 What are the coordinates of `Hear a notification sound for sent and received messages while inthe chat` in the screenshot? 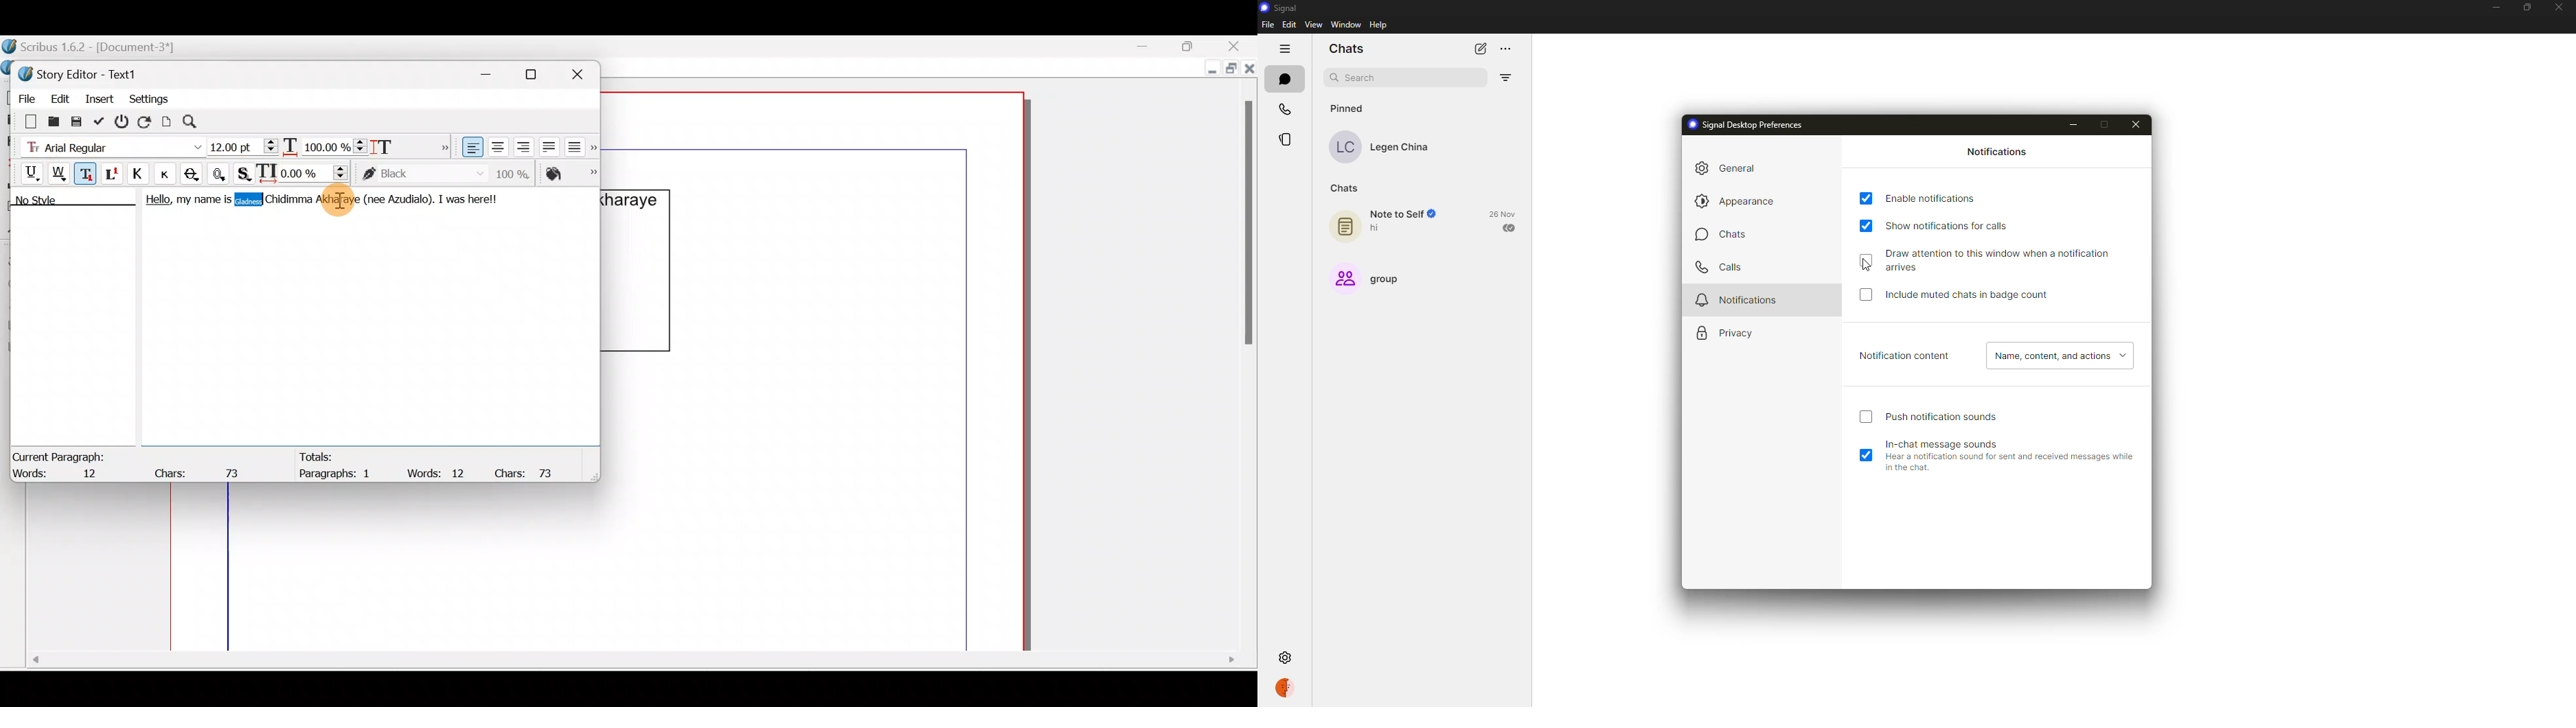 It's located at (2007, 465).